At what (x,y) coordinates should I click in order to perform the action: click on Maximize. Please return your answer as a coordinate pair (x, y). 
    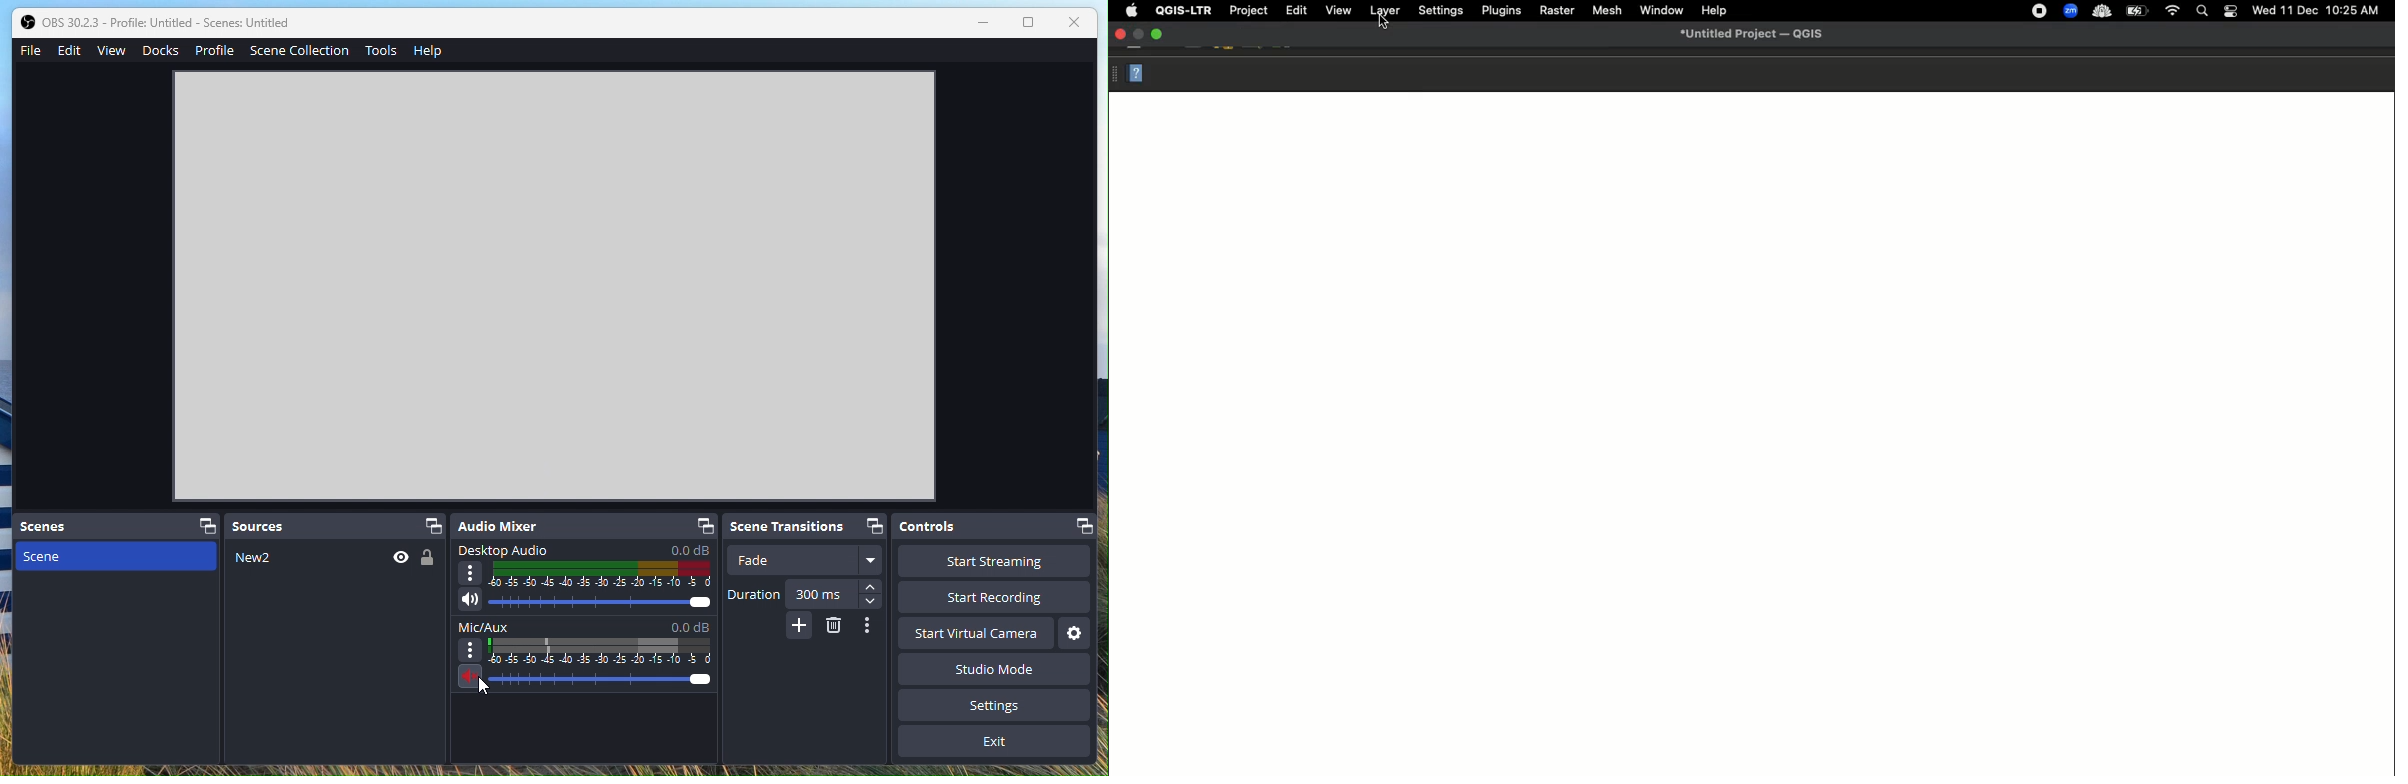
    Looking at the image, I should click on (1160, 35).